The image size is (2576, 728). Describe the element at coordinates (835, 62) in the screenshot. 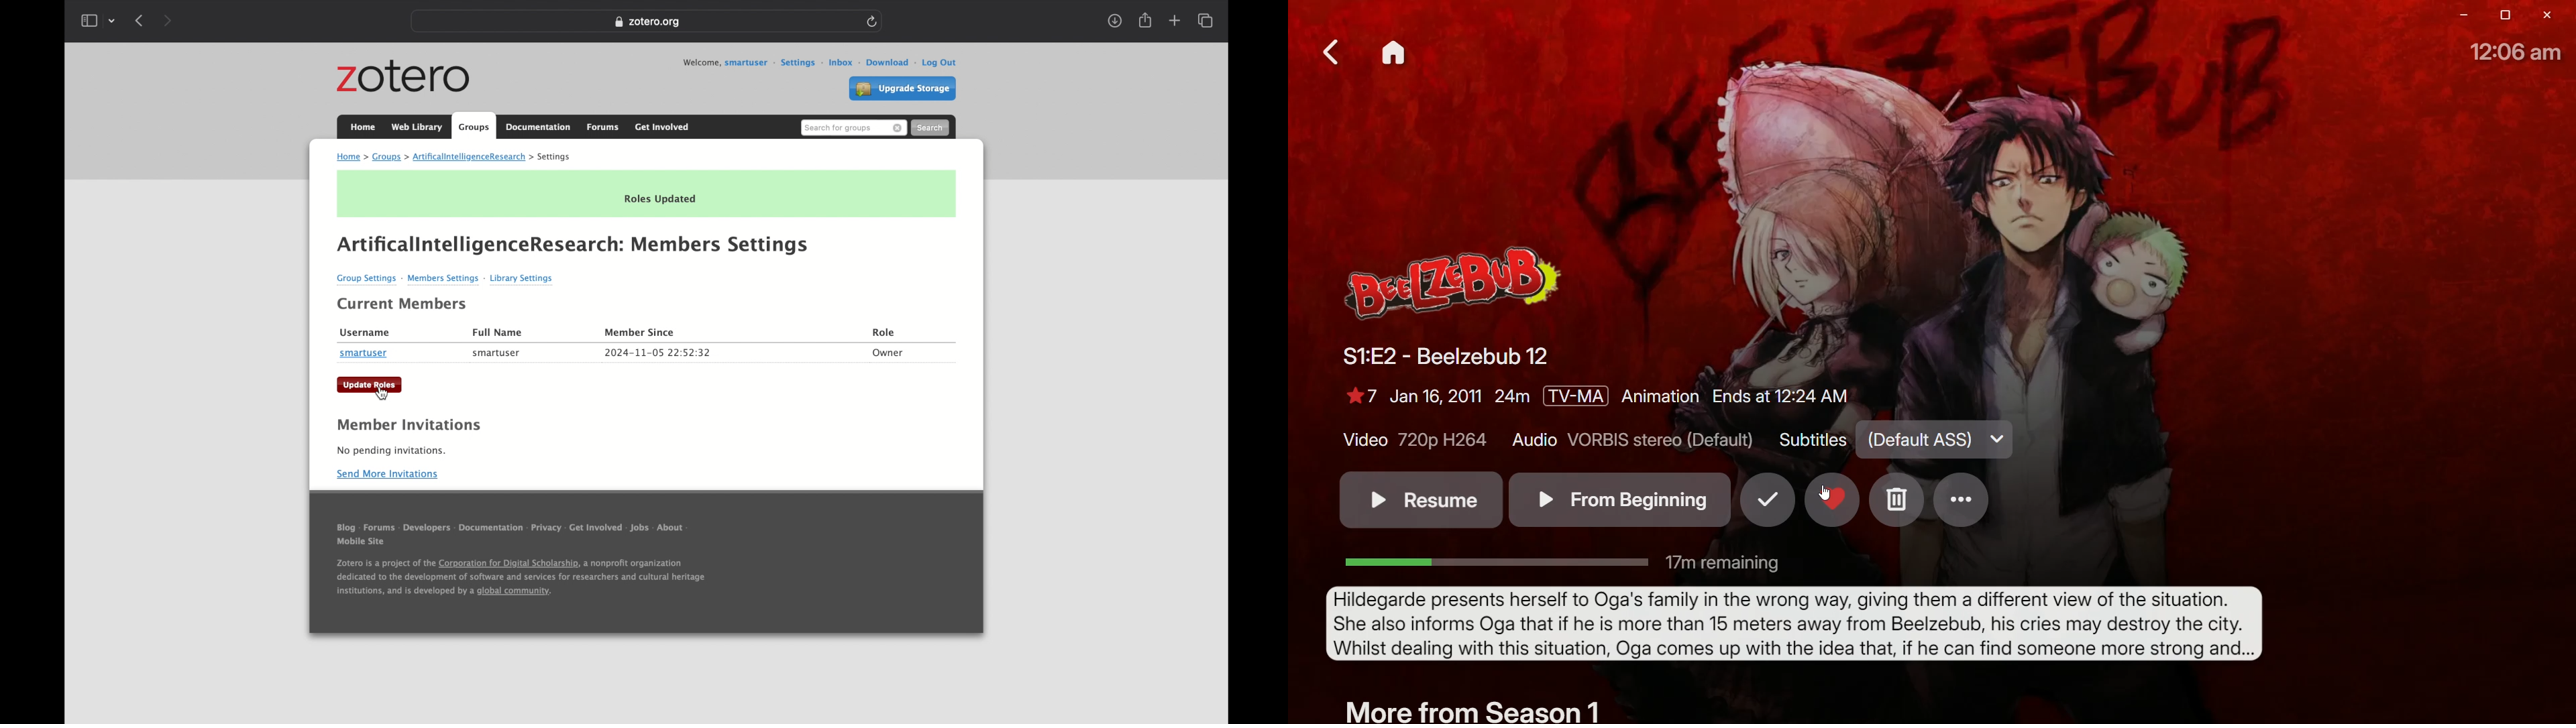

I see `inbox` at that location.